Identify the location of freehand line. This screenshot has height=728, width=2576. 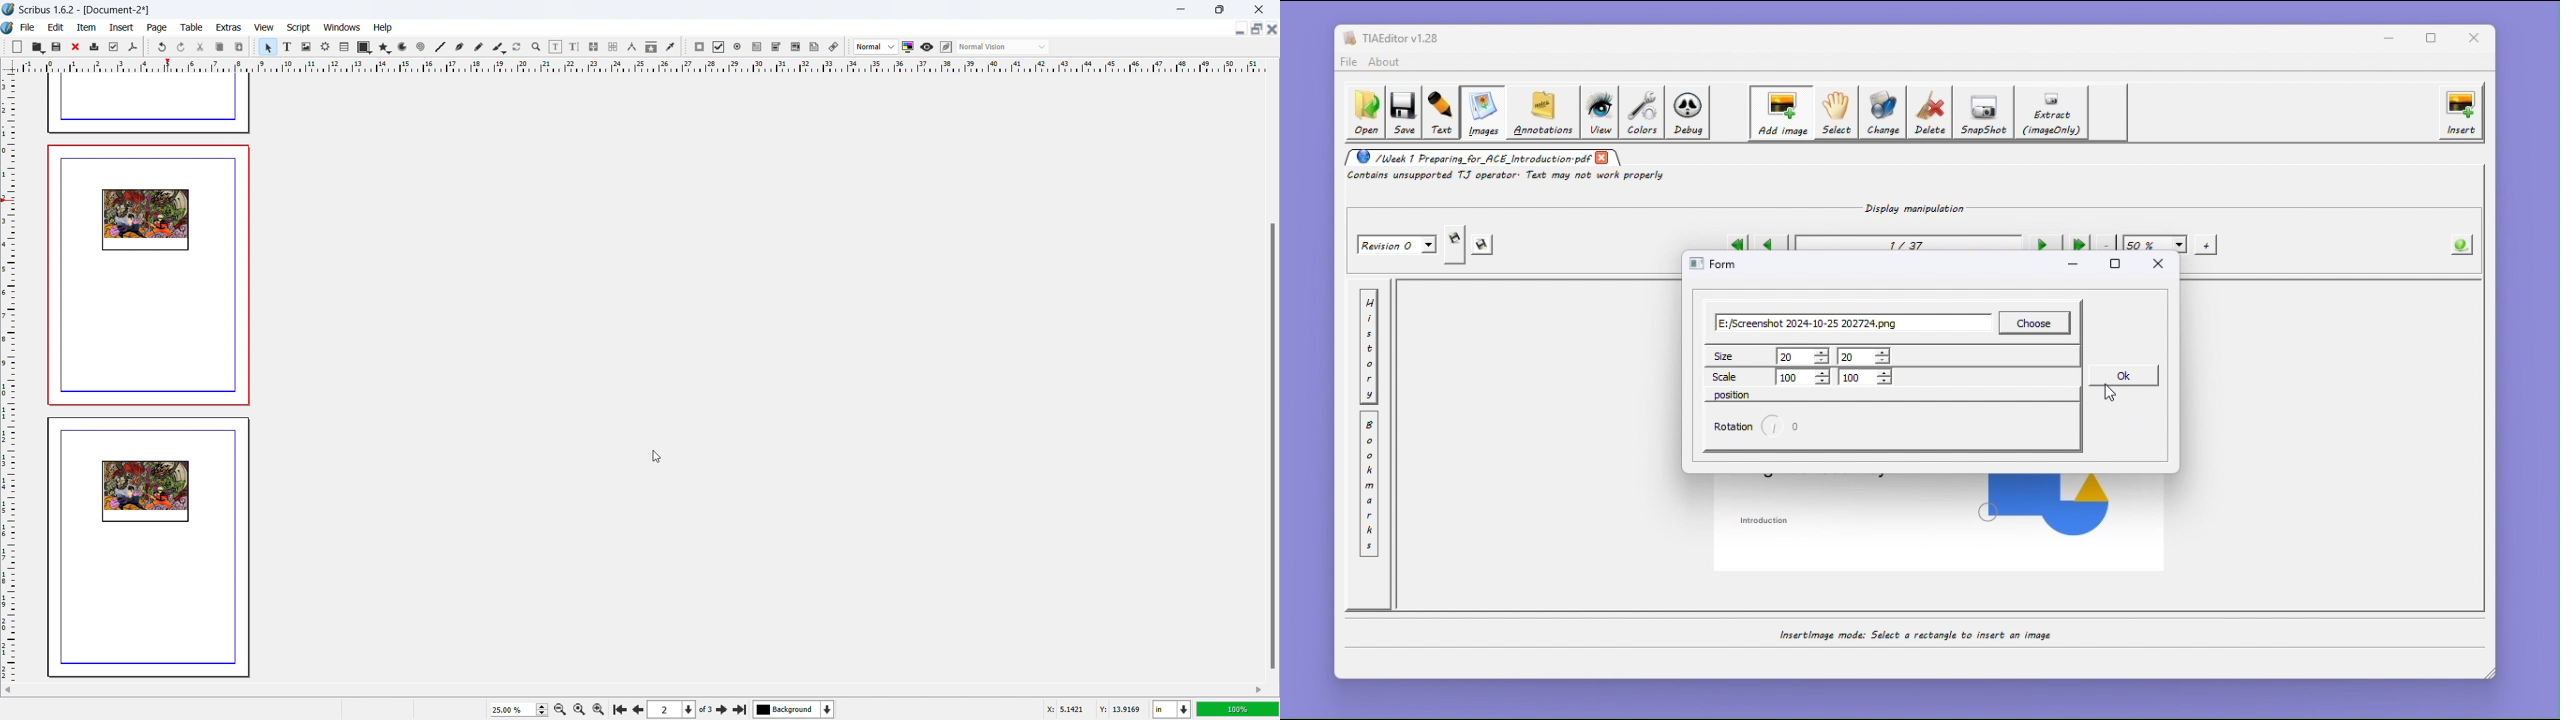
(479, 47).